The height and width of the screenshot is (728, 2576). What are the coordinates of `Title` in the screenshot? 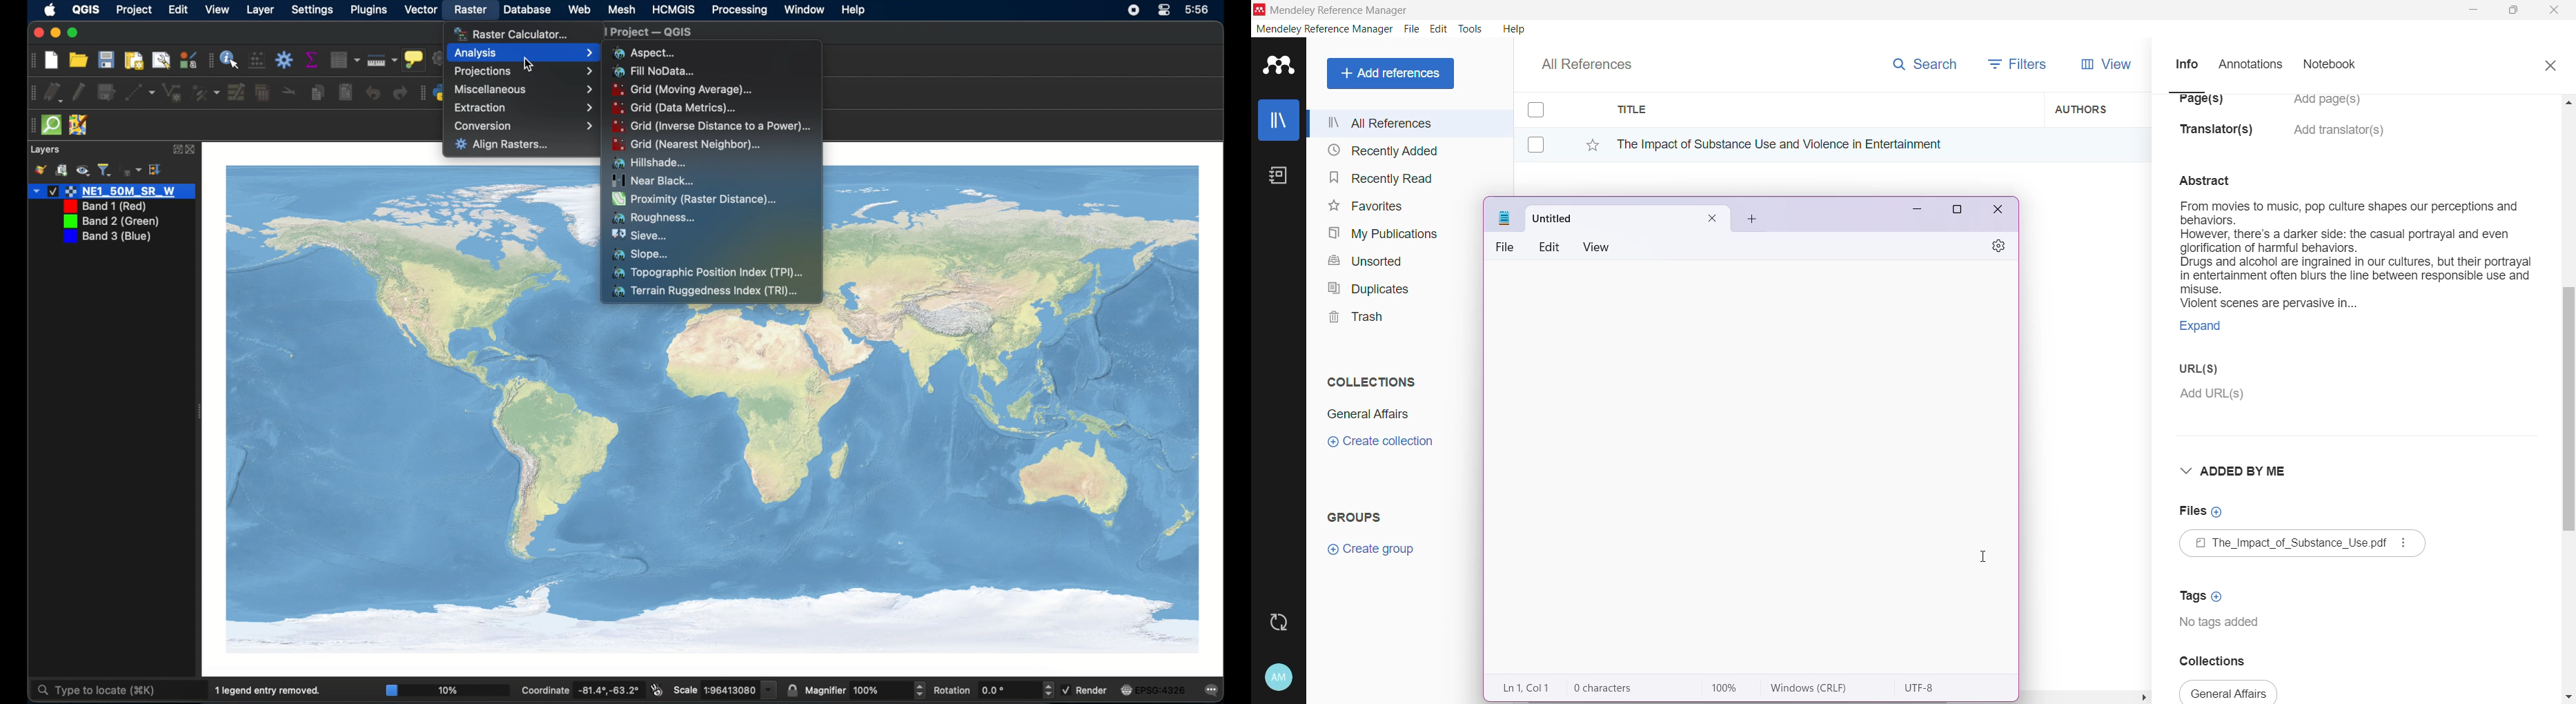 It's located at (1824, 110).